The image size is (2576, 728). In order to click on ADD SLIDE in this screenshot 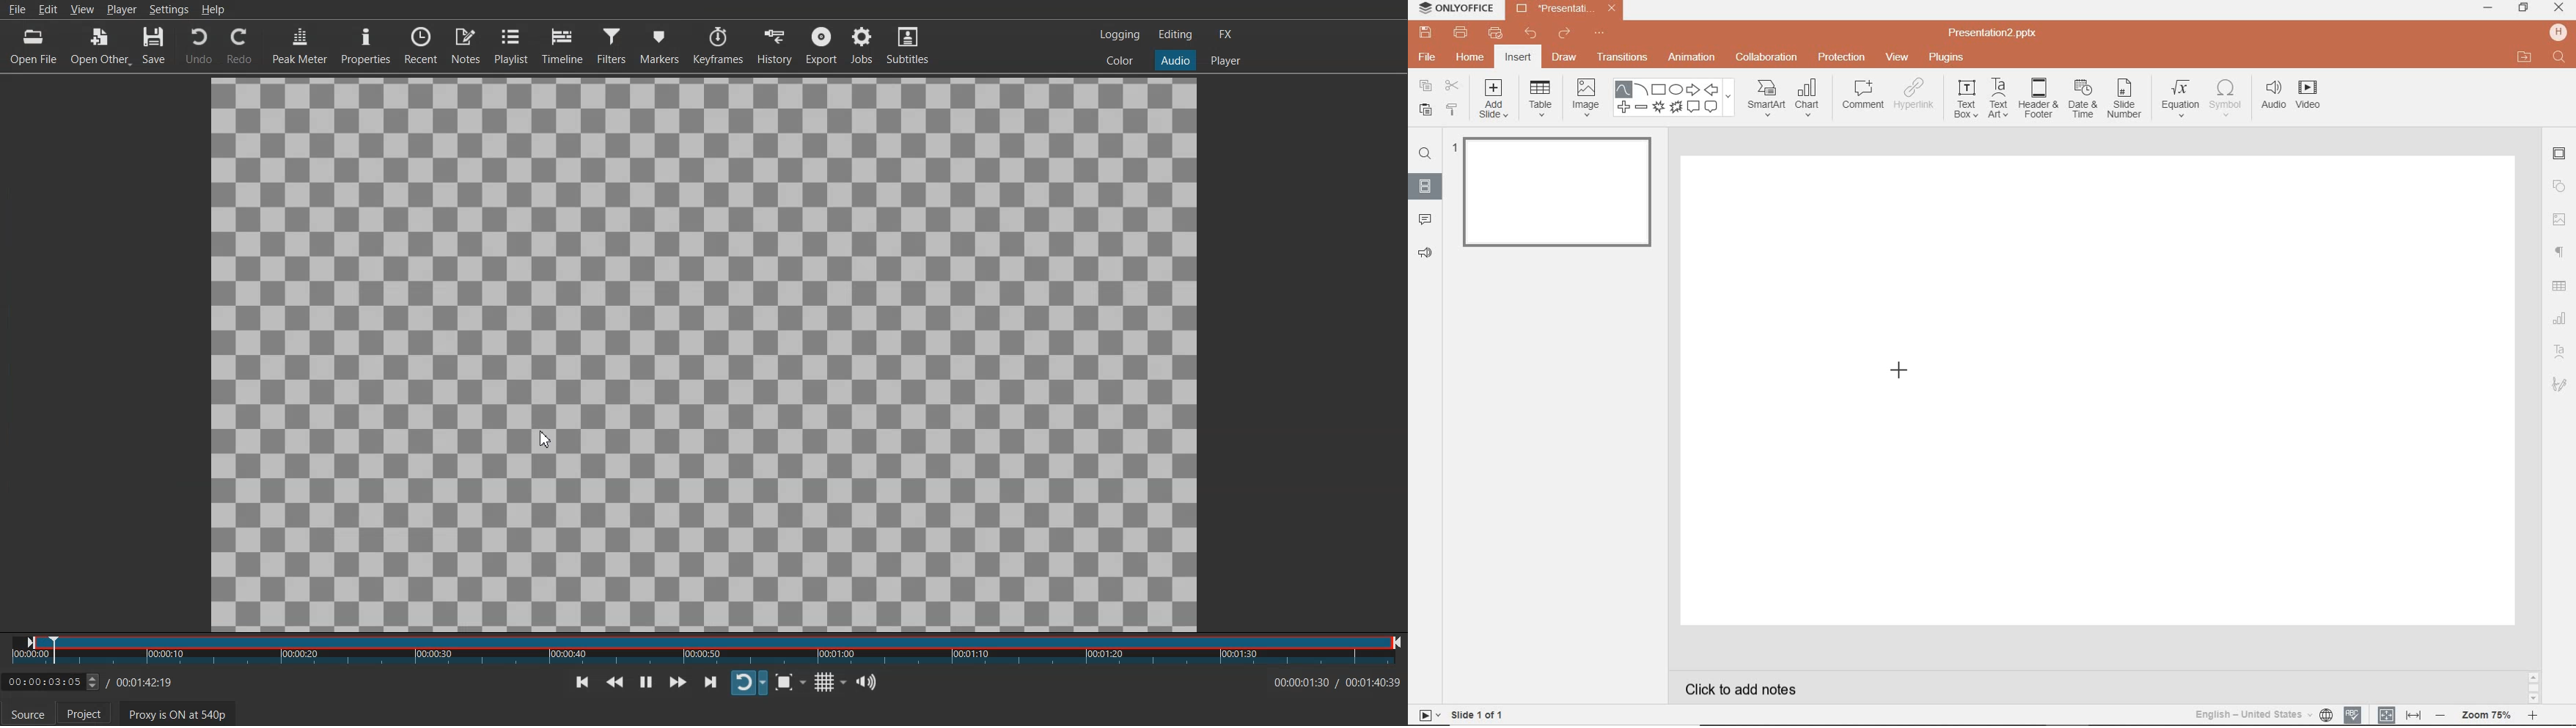, I will do `click(1495, 102)`.